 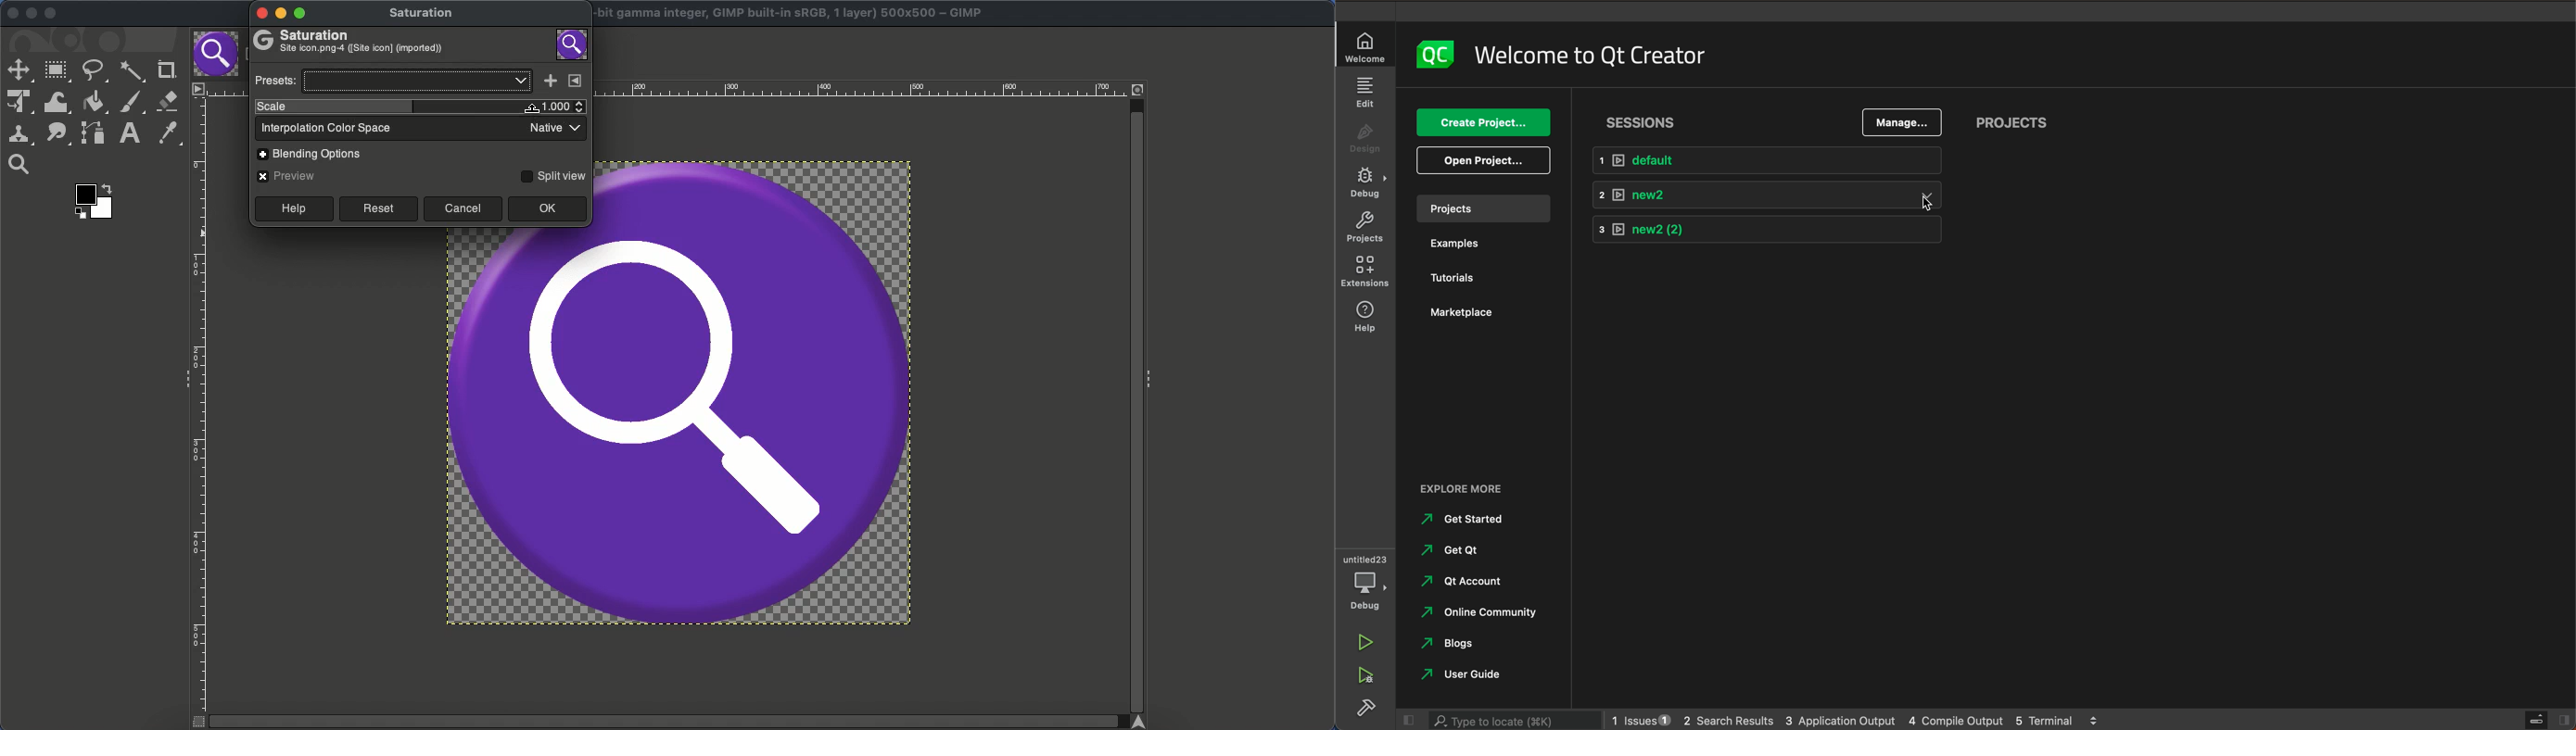 I want to click on logs, so click(x=1858, y=720).